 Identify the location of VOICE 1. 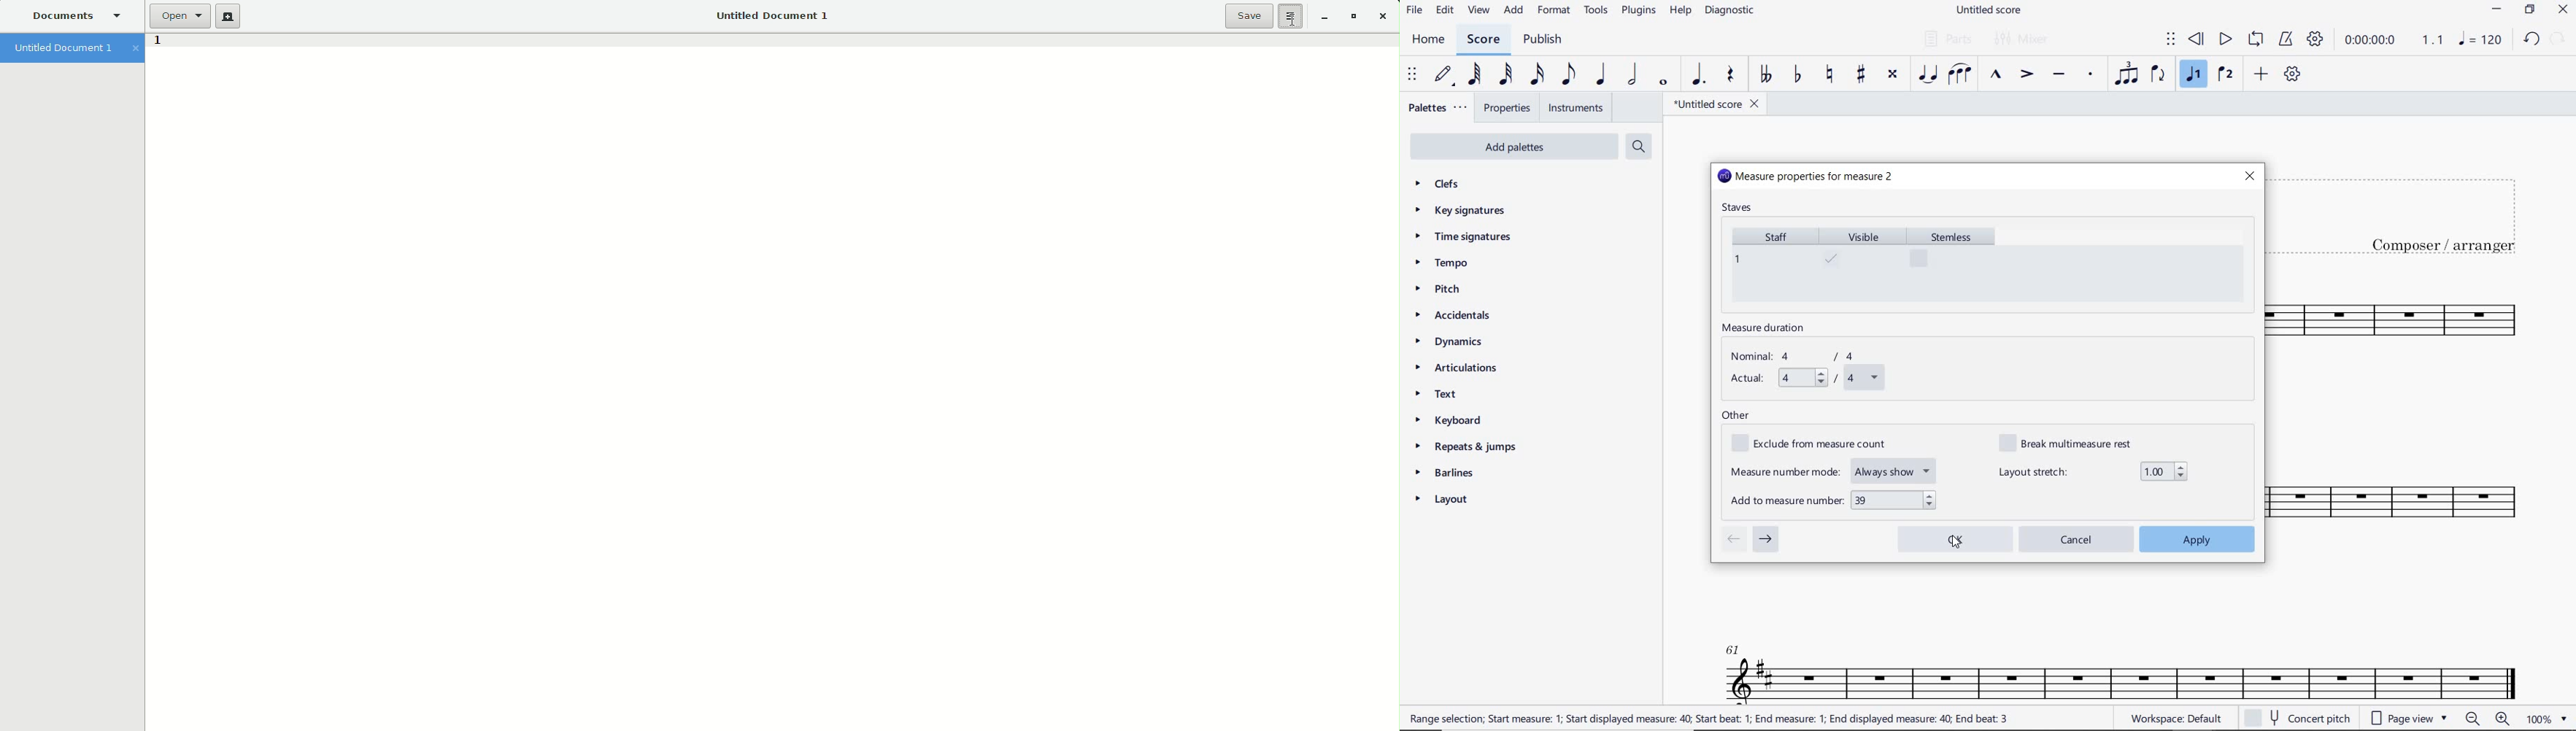
(2192, 75).